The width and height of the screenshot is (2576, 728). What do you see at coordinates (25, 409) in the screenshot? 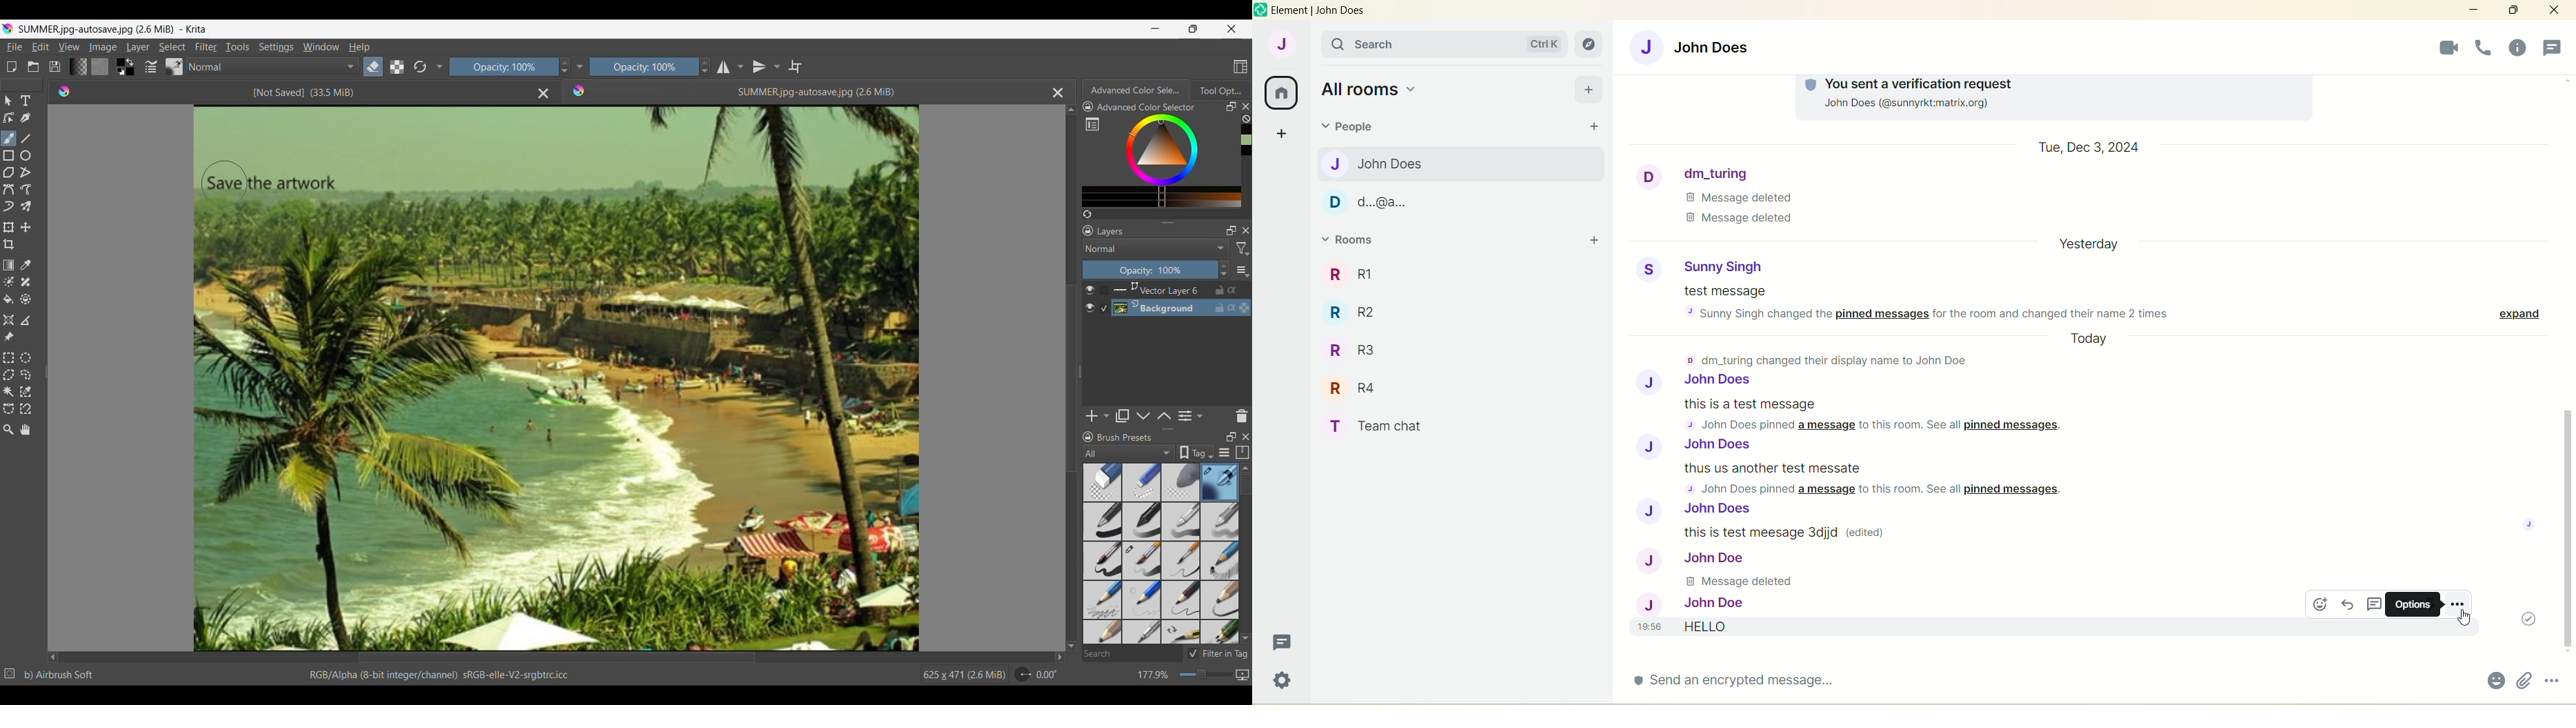
I see `Magnetic curve selection tool` at bounding box center [25, 409].